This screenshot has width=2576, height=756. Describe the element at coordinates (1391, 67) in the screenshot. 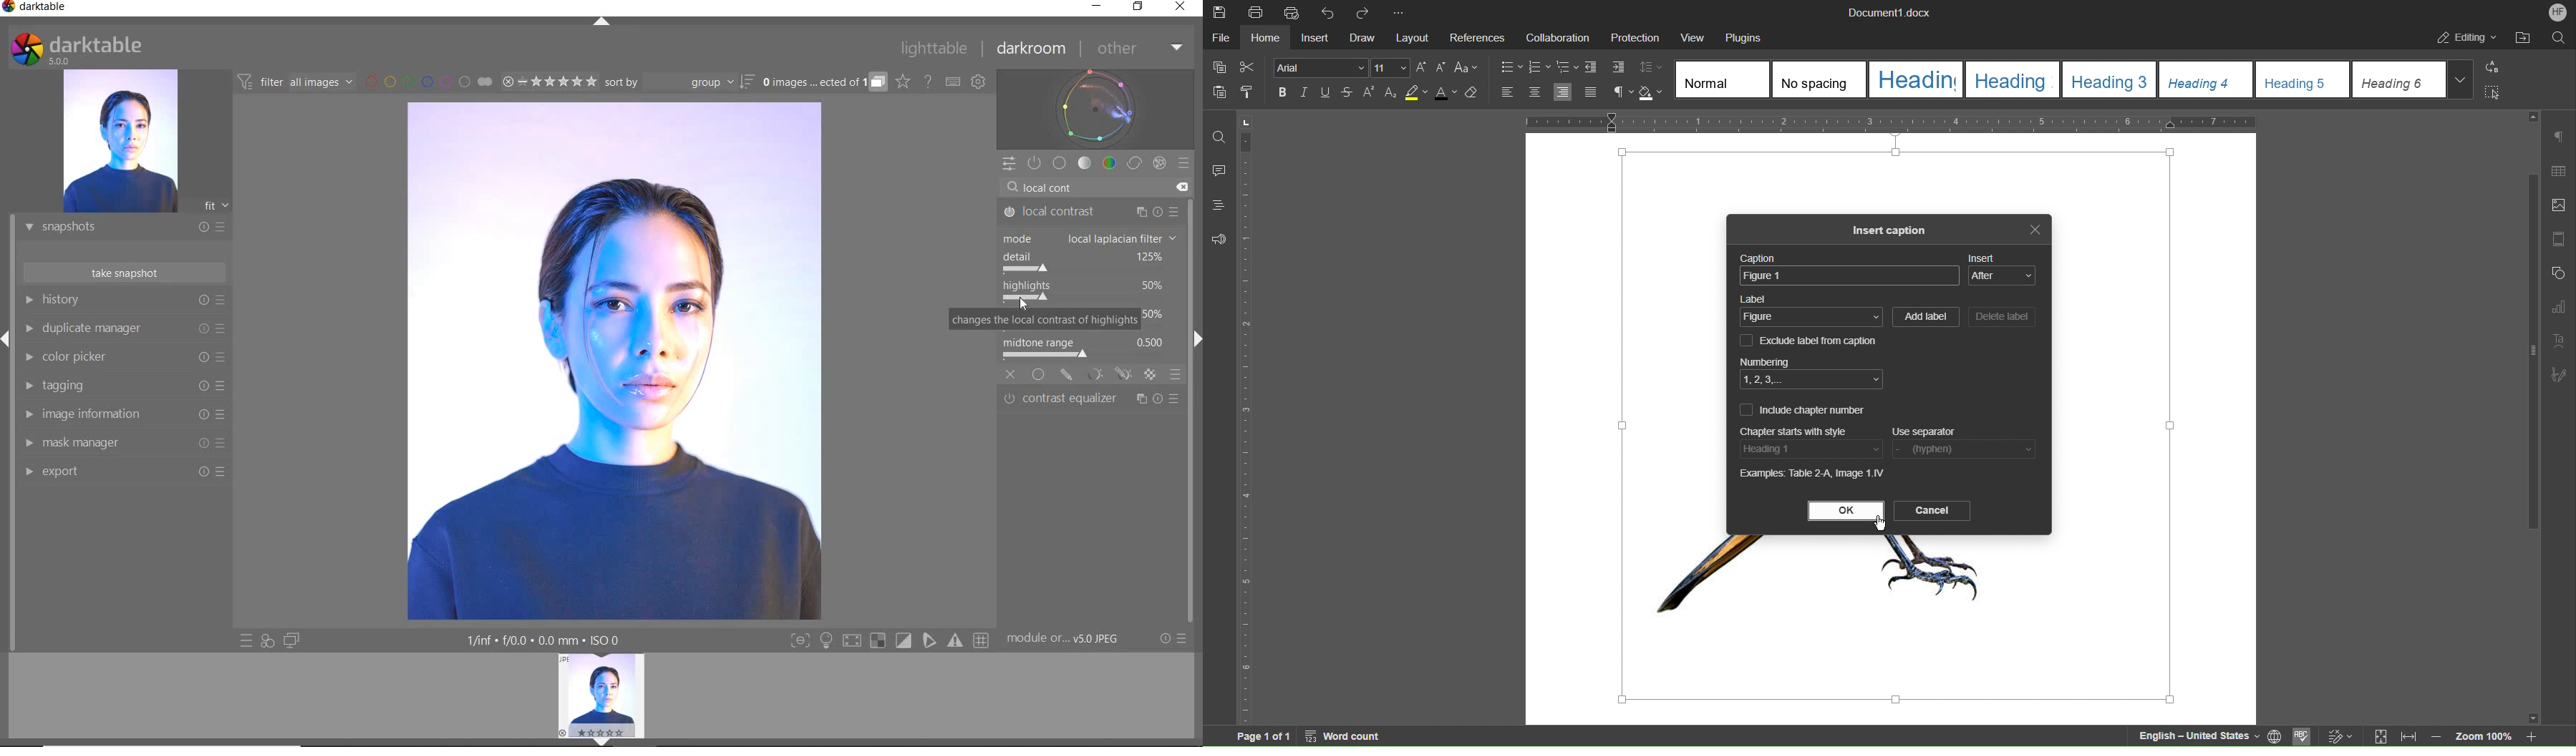

I see `Font size` at that location.